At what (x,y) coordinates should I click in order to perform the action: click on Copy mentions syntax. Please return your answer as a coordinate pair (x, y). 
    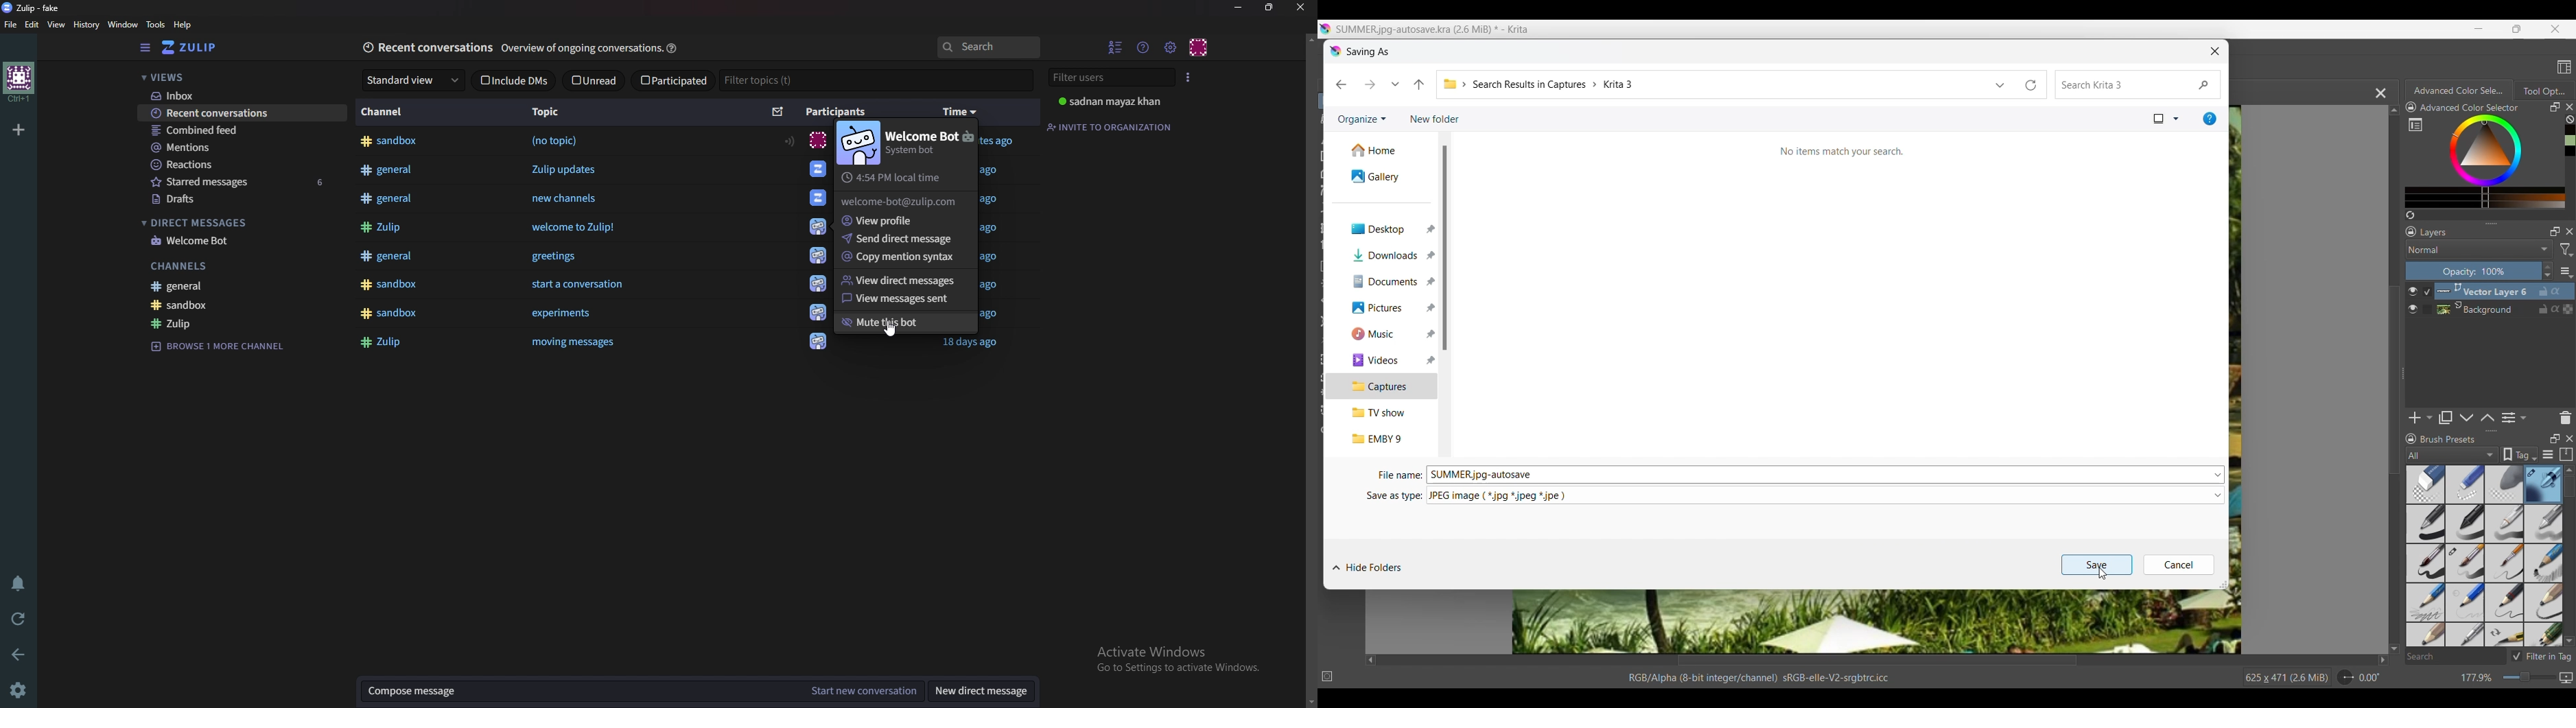
    Looking at the image, I should click on (899, 257).